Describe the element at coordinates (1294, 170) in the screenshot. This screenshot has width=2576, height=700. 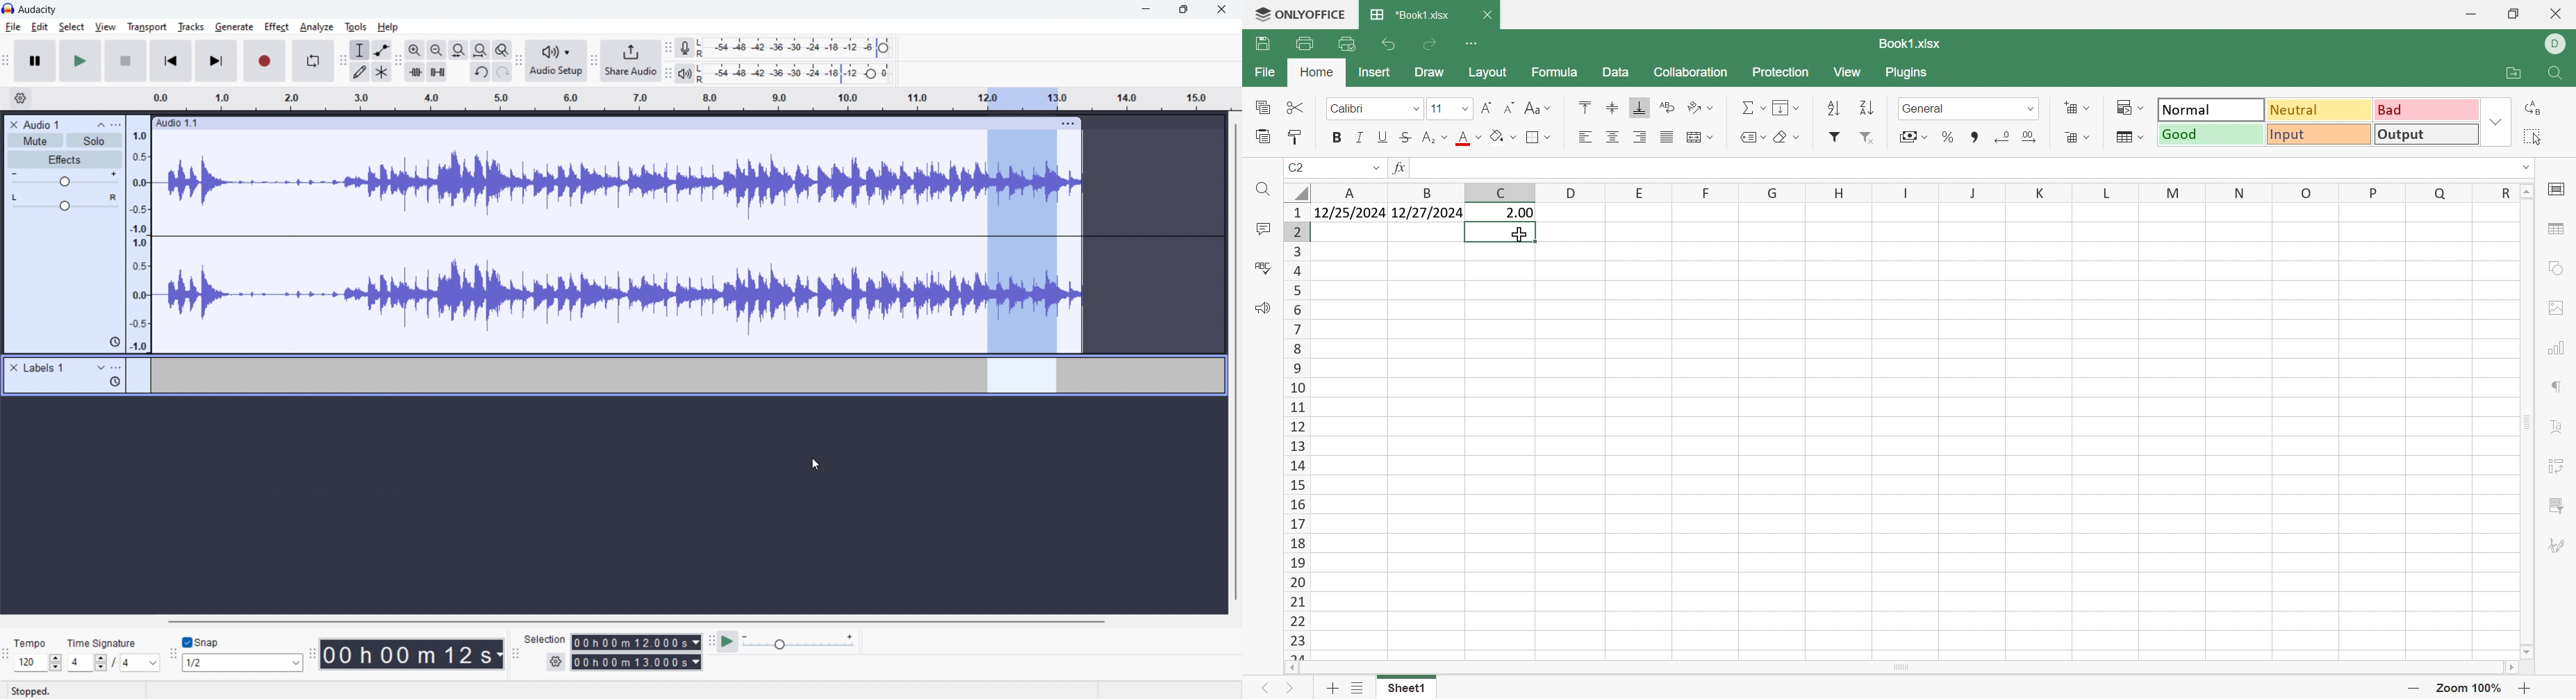
I see `C1` at that location.